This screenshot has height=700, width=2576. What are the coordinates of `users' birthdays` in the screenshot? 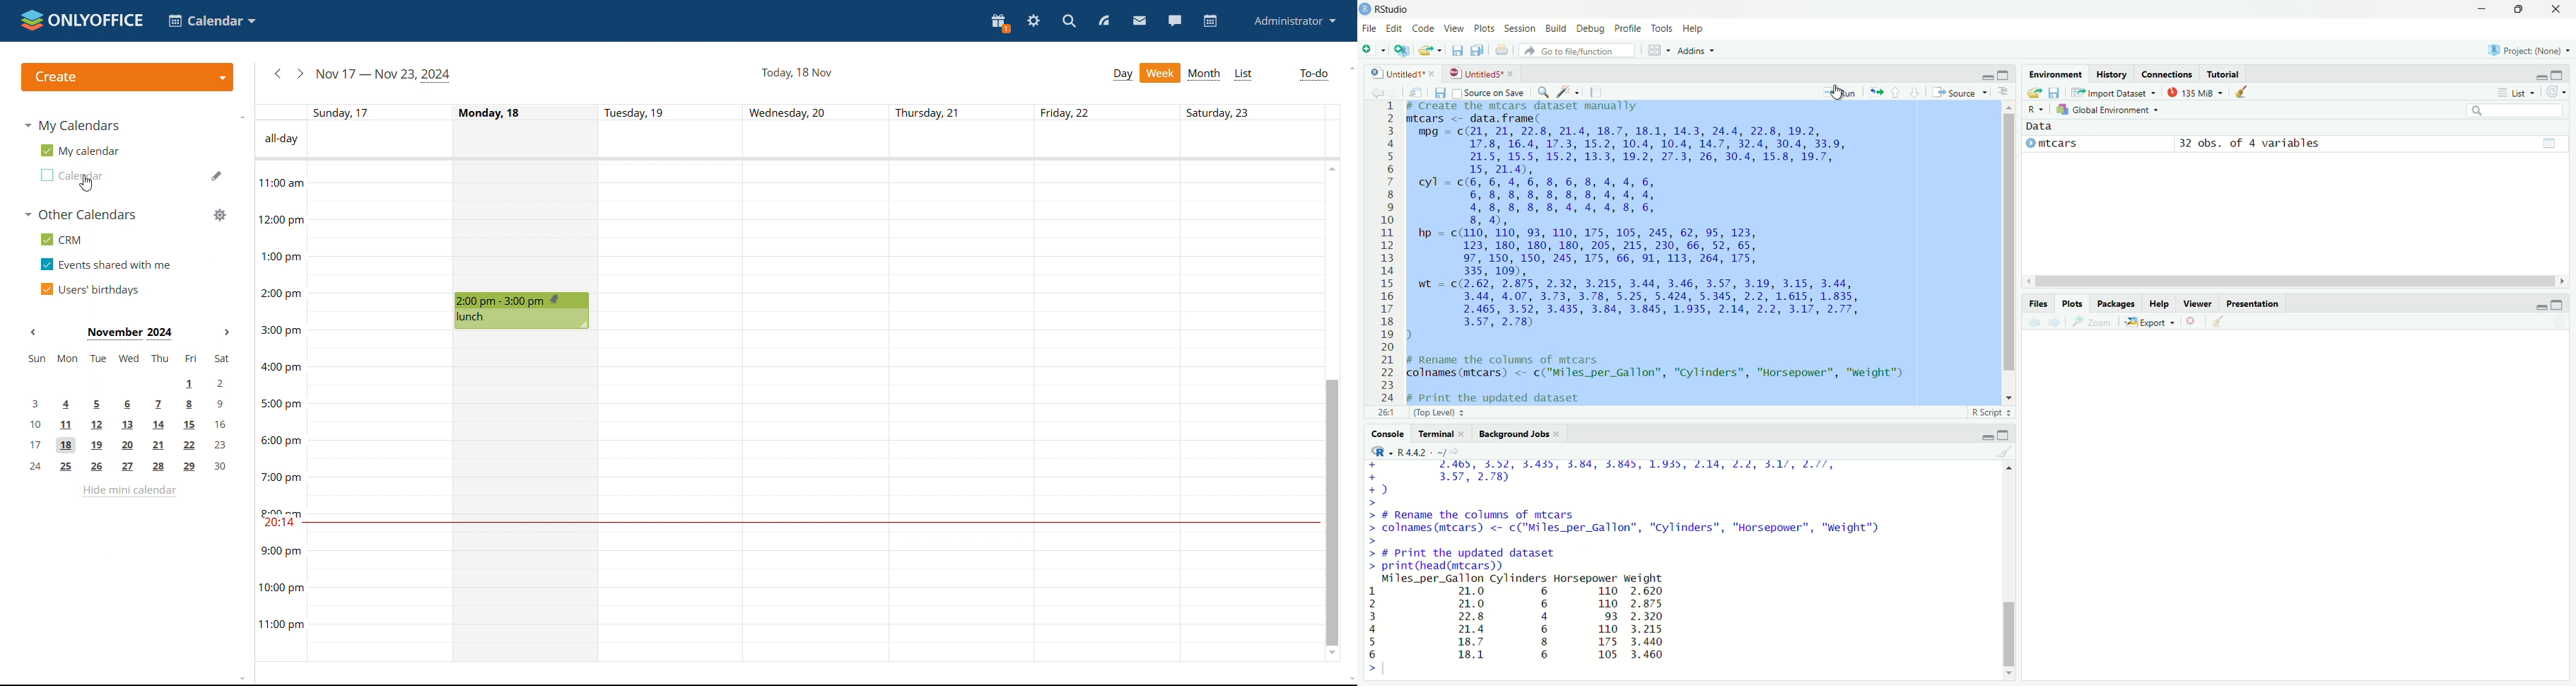 It's located at (90, 289).